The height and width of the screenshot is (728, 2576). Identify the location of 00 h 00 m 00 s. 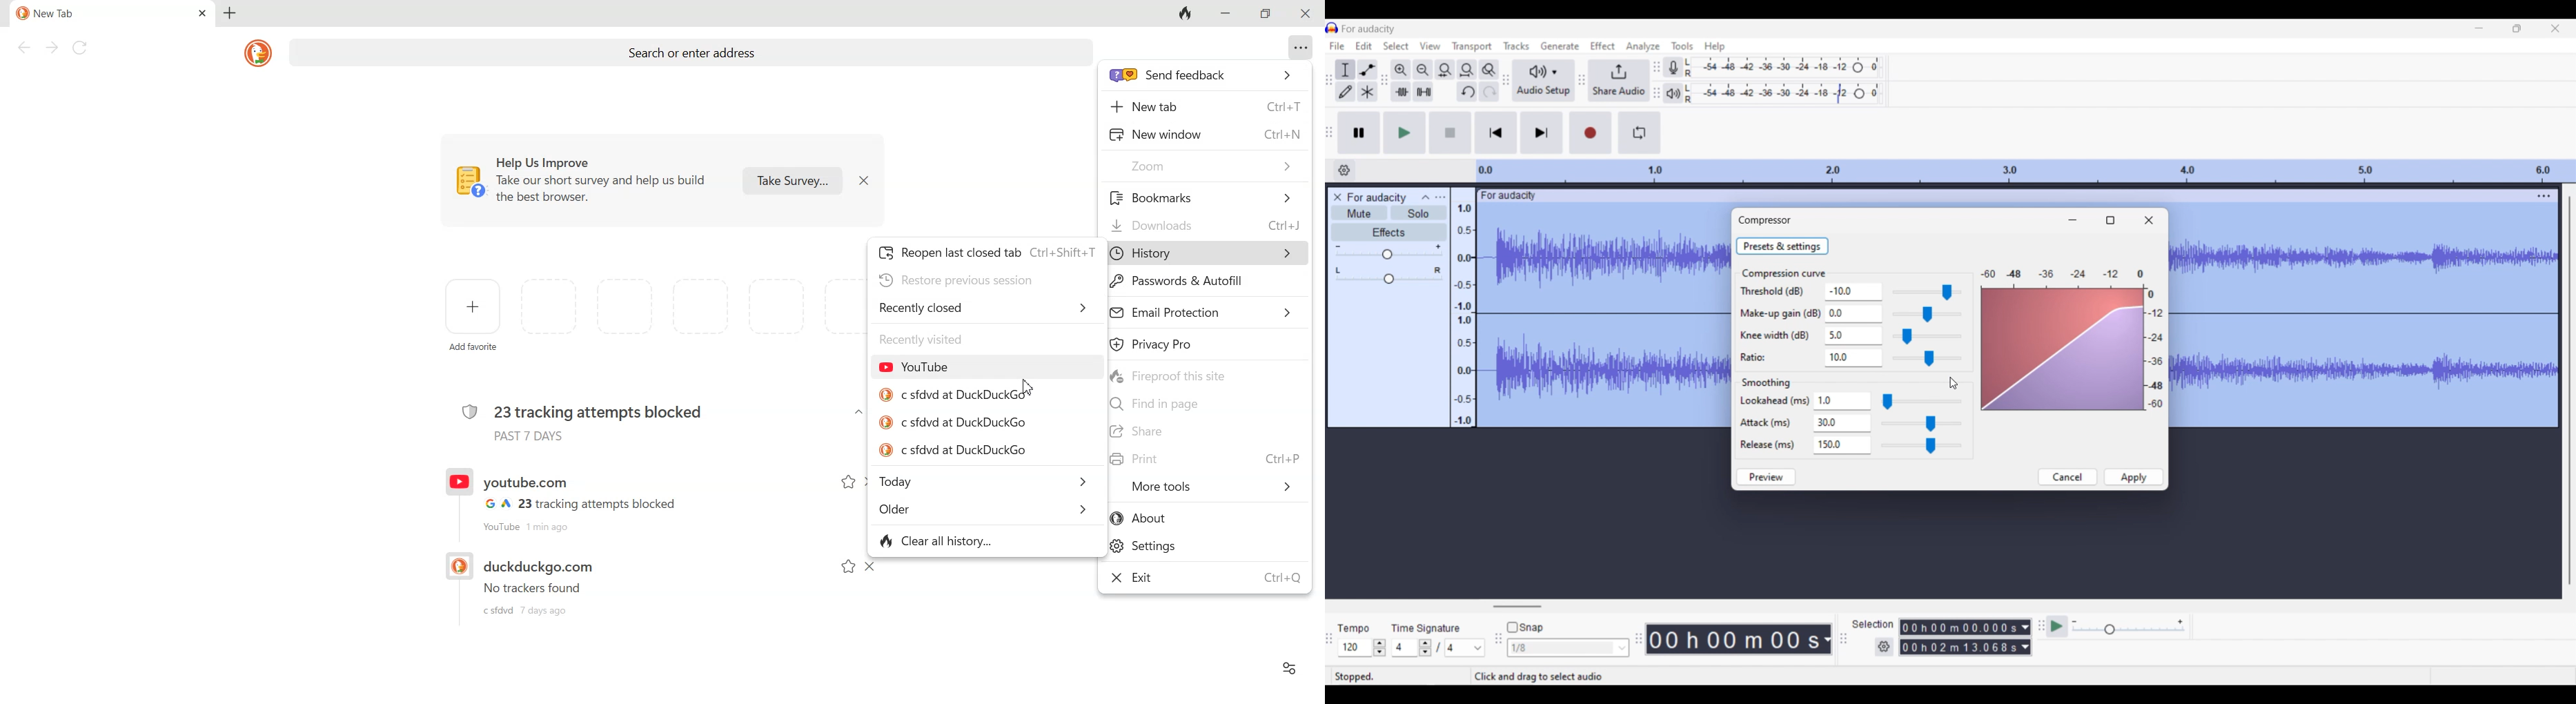
(1733, 639).